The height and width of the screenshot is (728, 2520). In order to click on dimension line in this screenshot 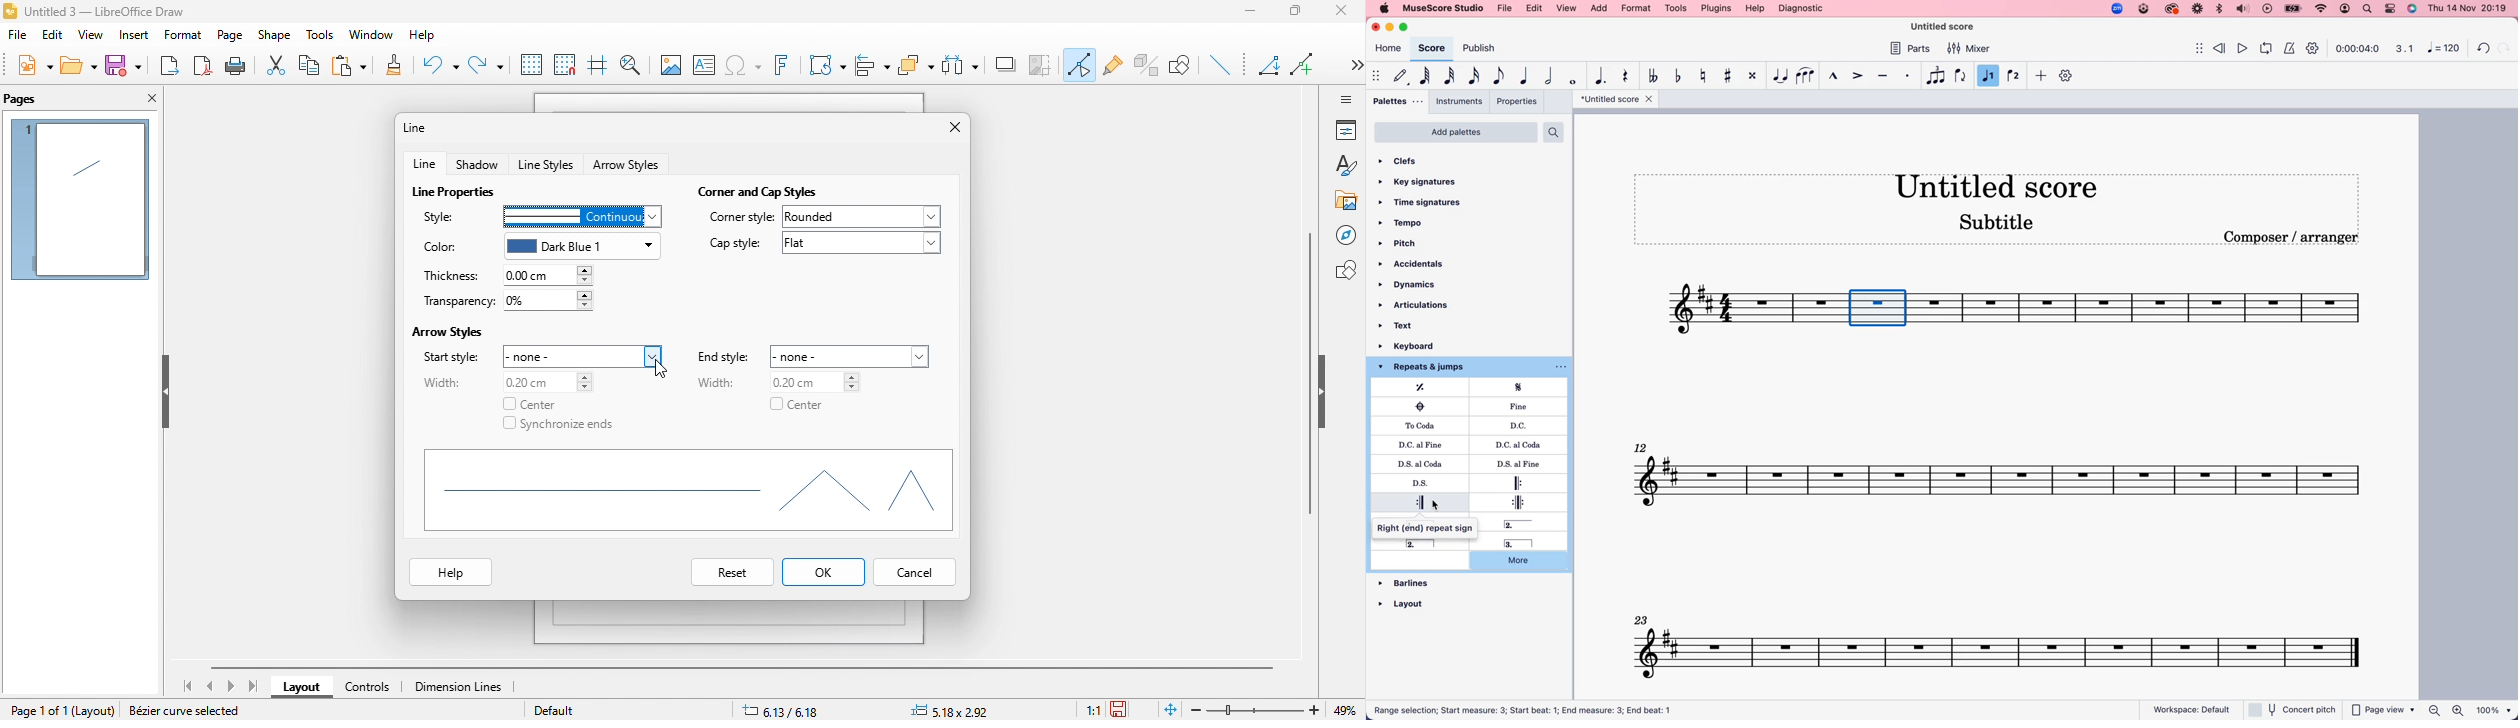, I will do `click(468, 687)`.